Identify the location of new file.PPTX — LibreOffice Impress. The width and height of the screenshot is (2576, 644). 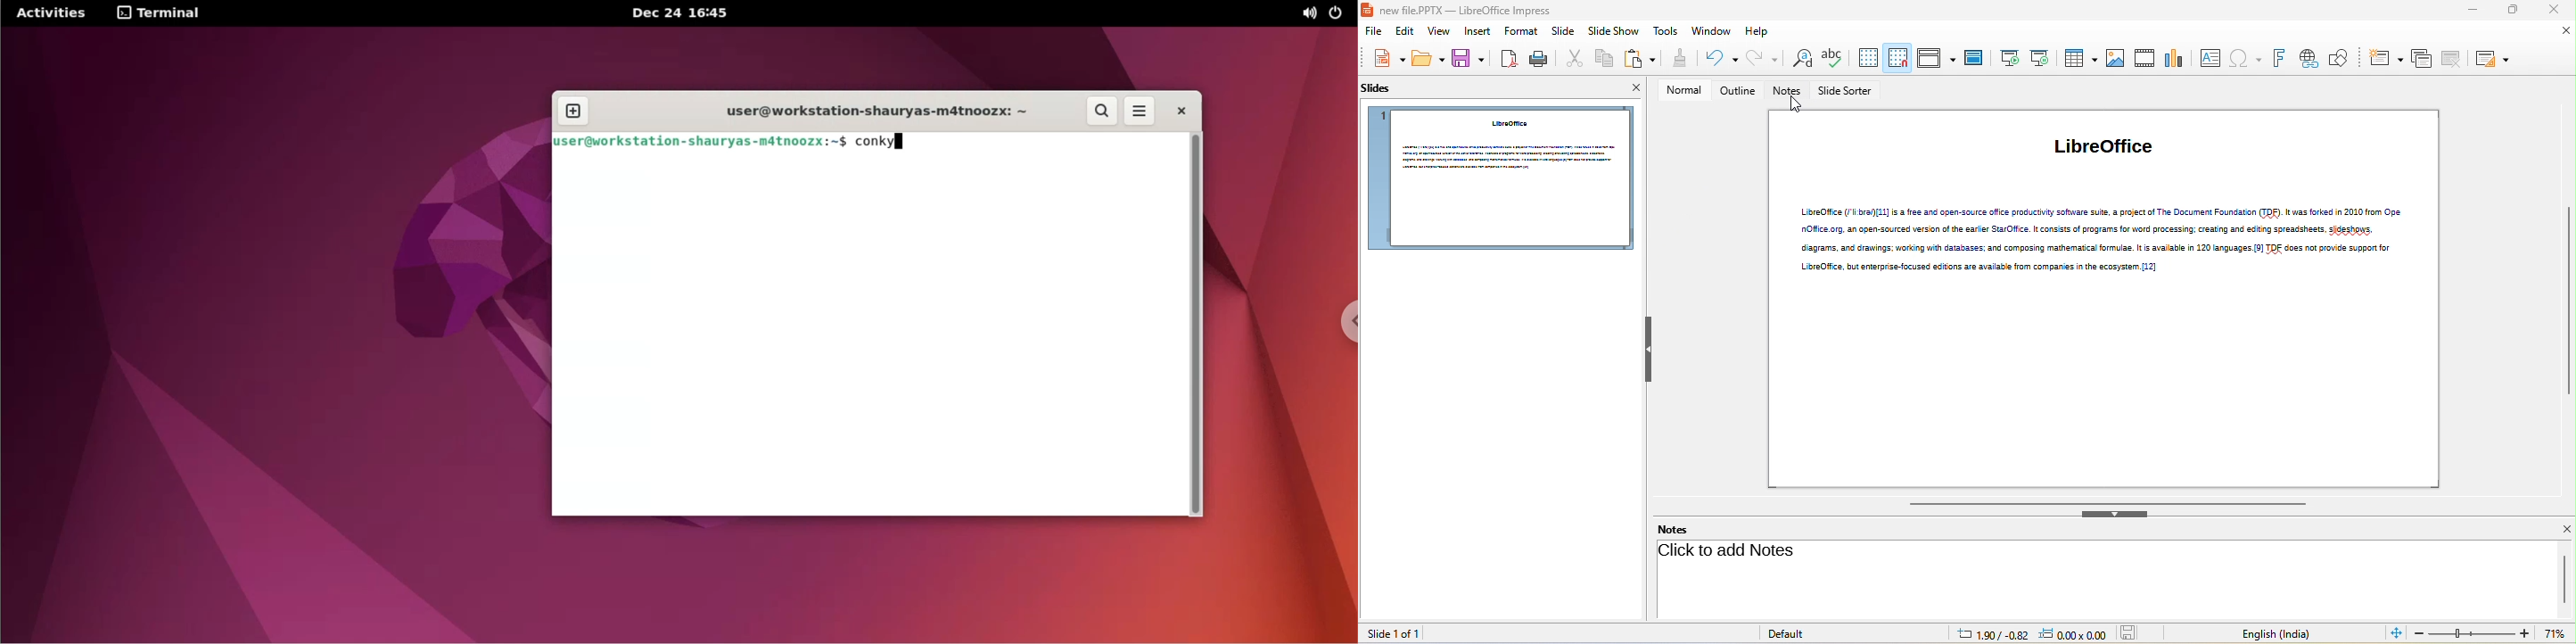
(1461, 10).